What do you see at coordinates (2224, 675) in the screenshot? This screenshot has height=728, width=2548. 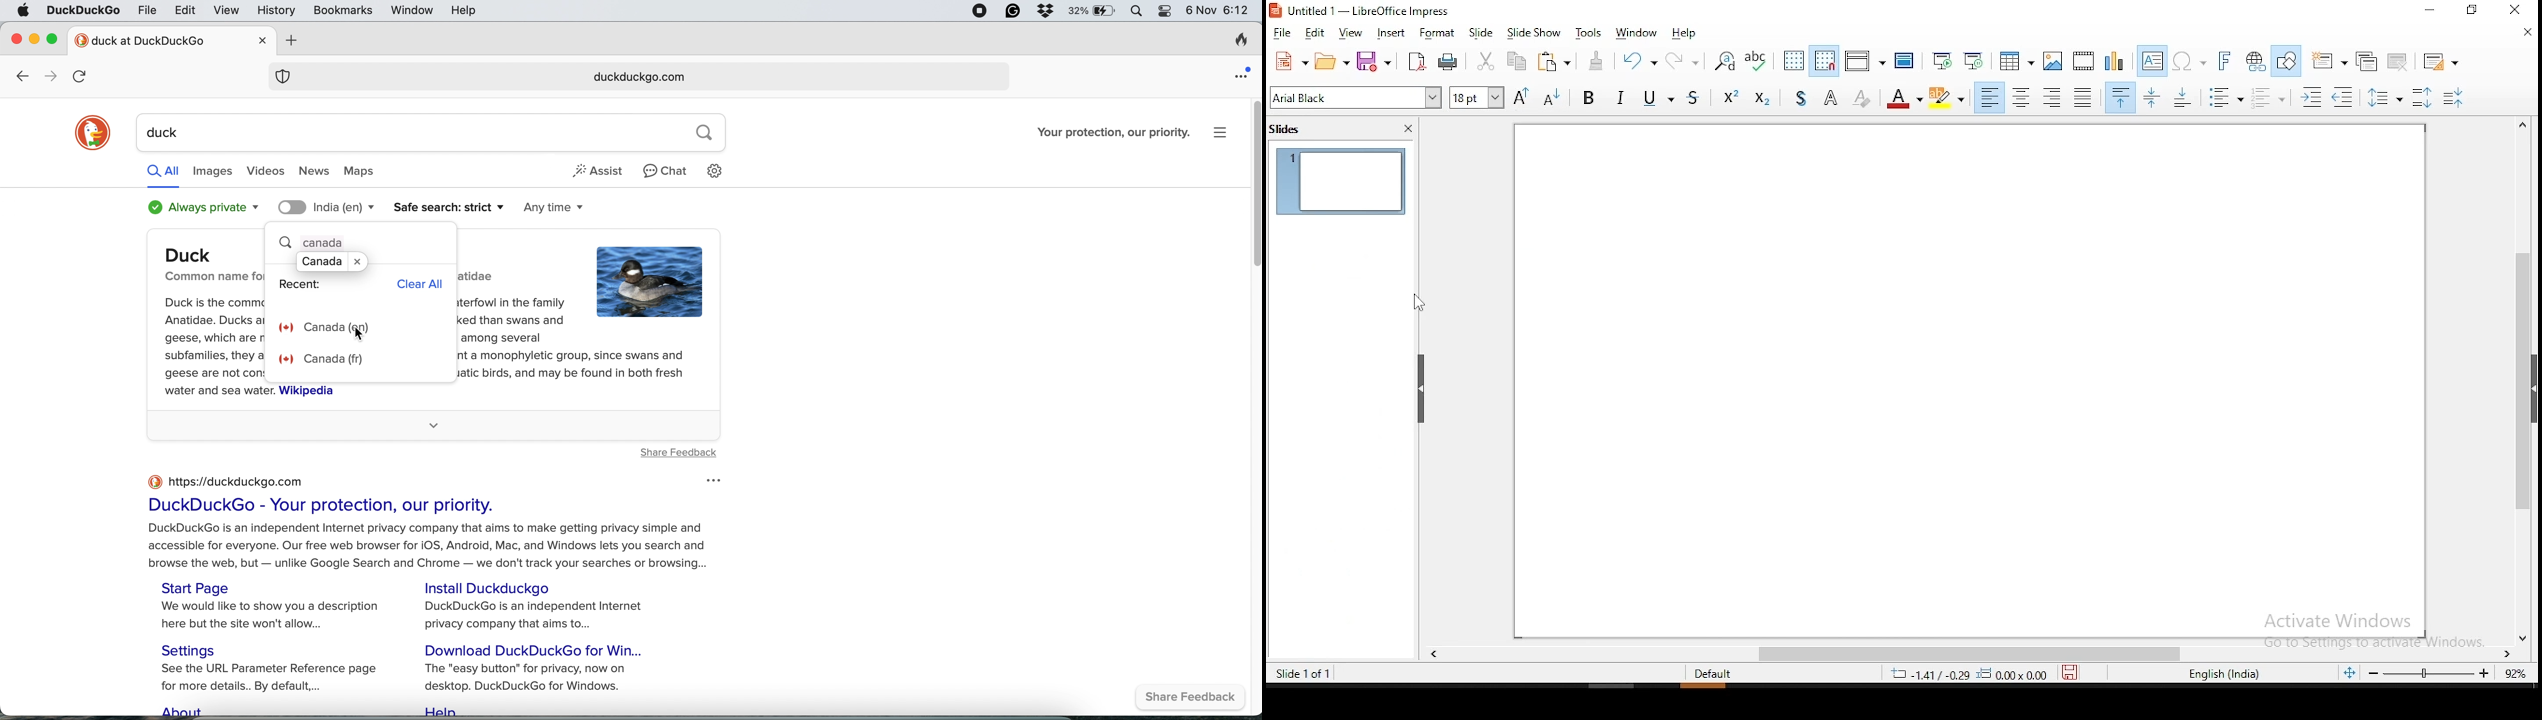 I see `english (india)` at bounding box center [2224, 675].